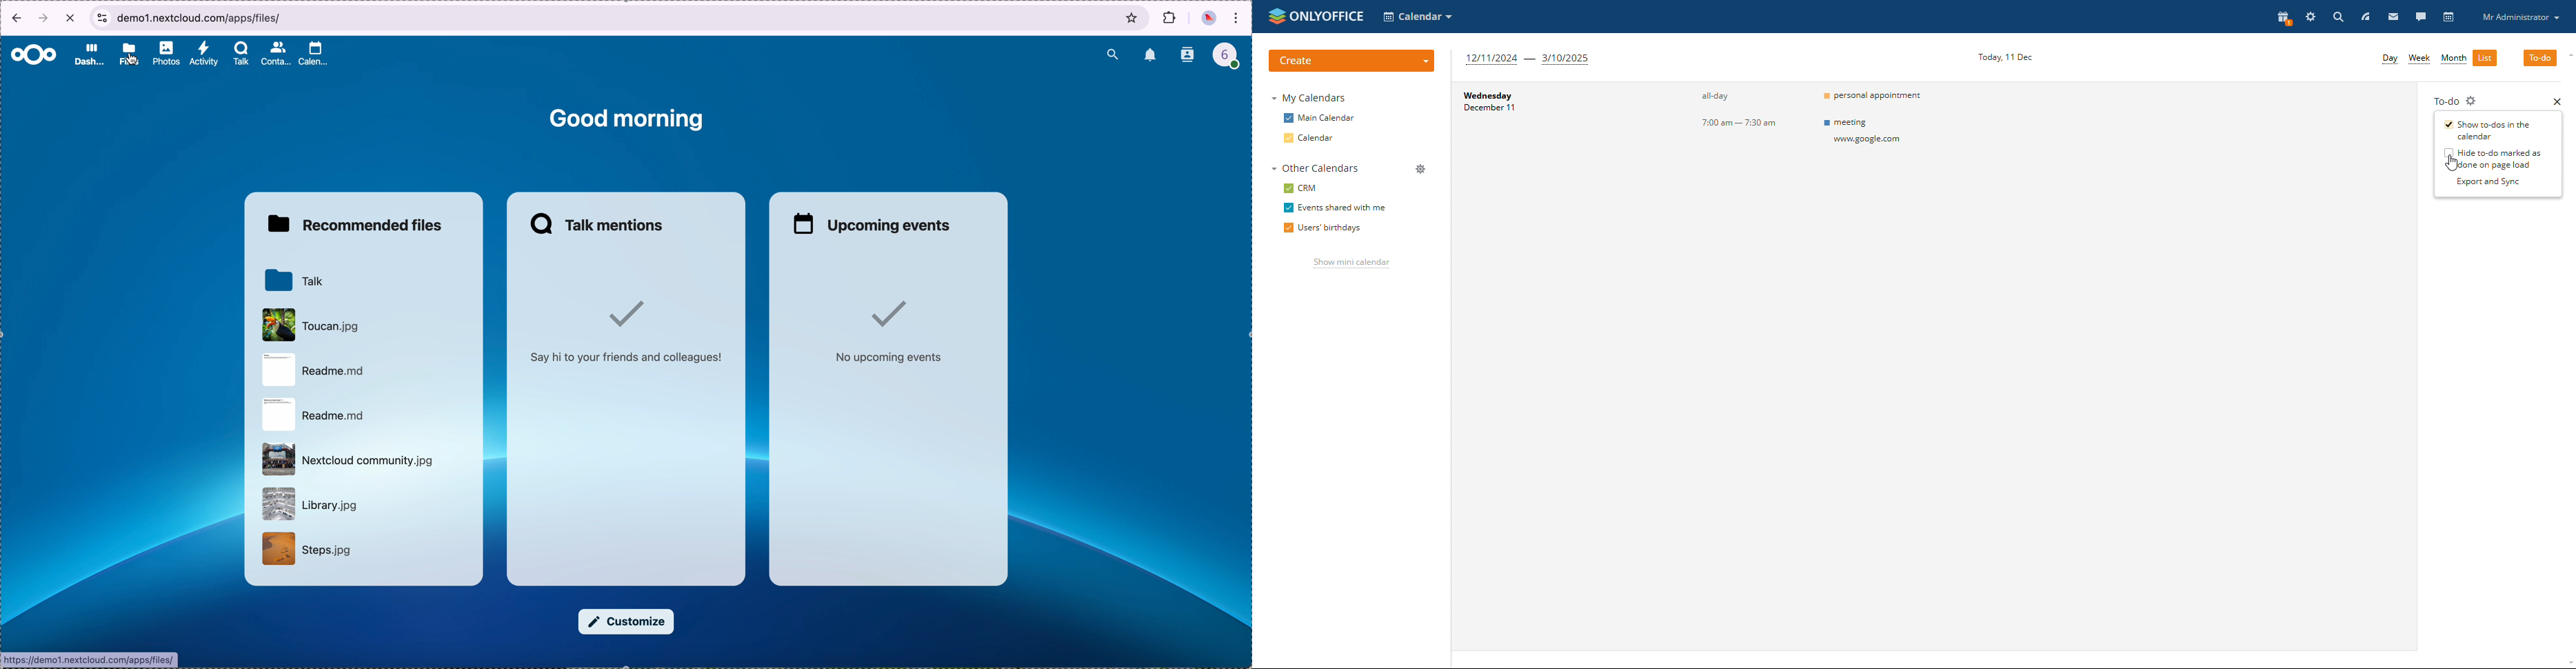  Describe the element at coordinates (13, 20) in the screenshot. I see `navigate back` at that location.